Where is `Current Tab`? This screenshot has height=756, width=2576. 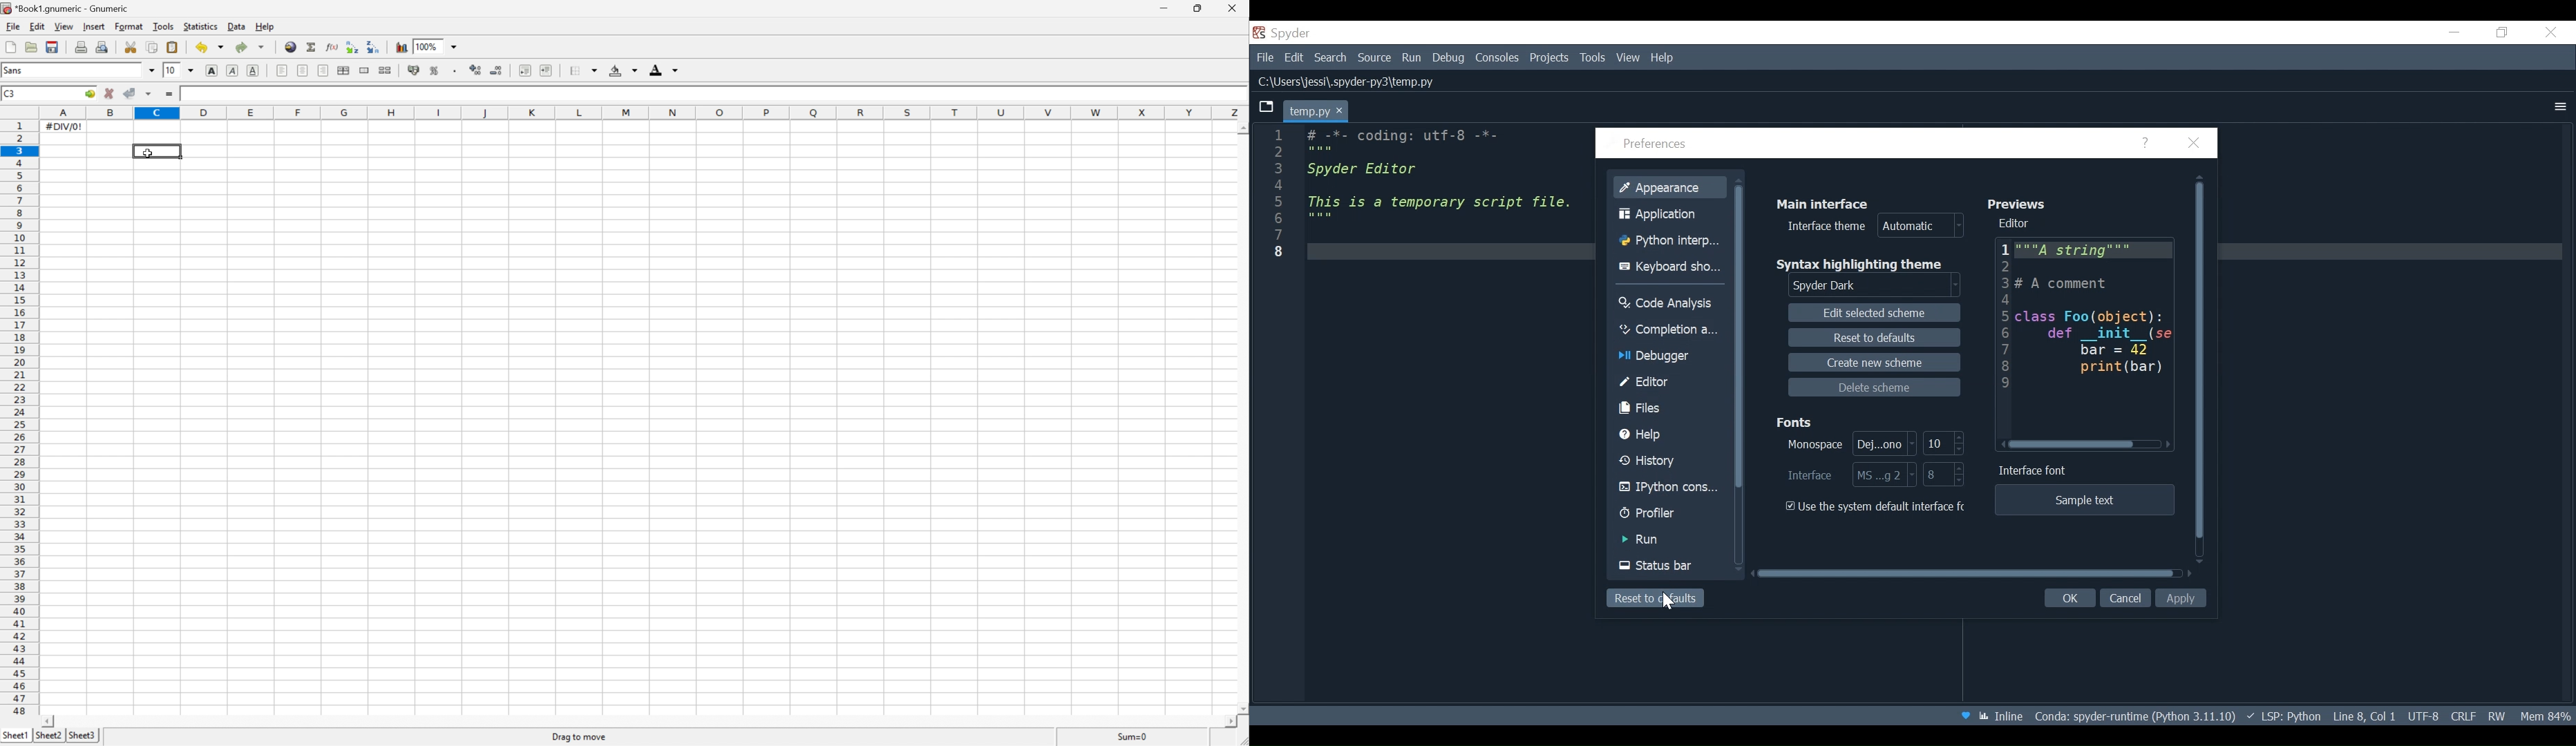 Current Tab is located at coordinates (1317, 111).